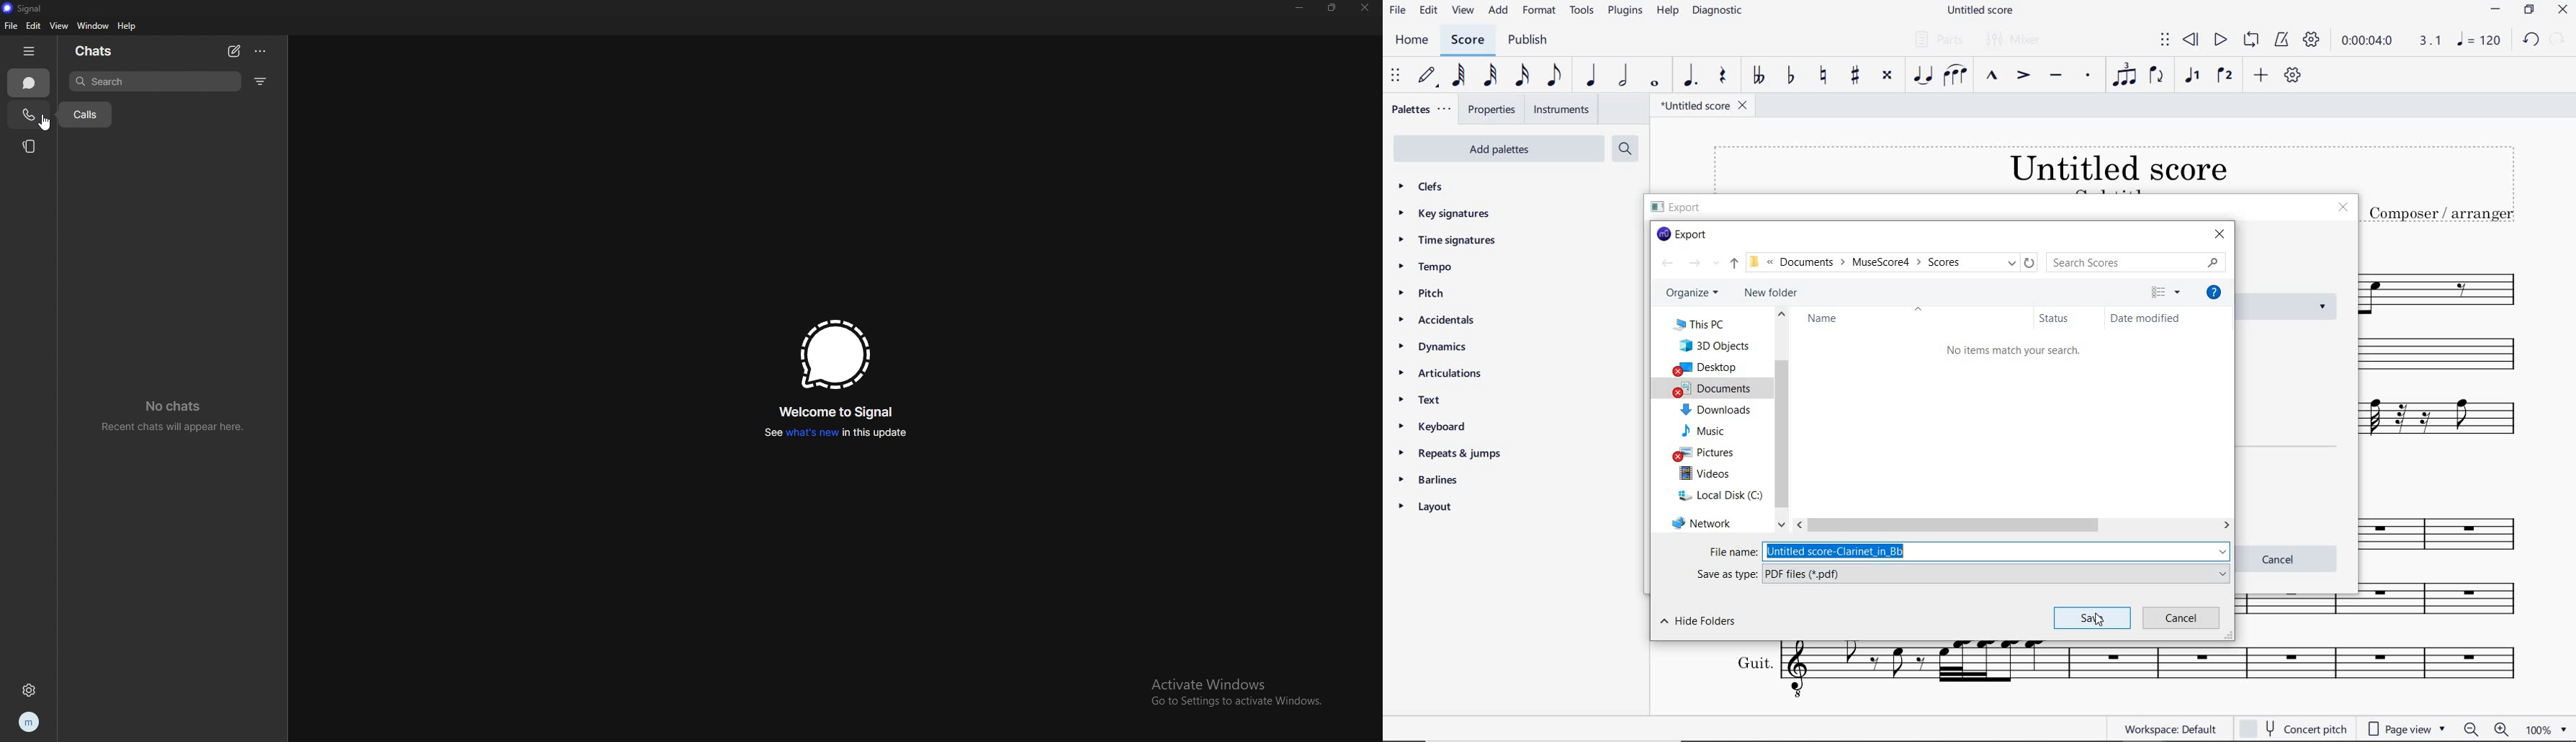 The width and height of the screenshot is (2576, 756). Describe the element at coordinates (1774, 293) in the screenshot. I see `NEW FOLDER` at that location.